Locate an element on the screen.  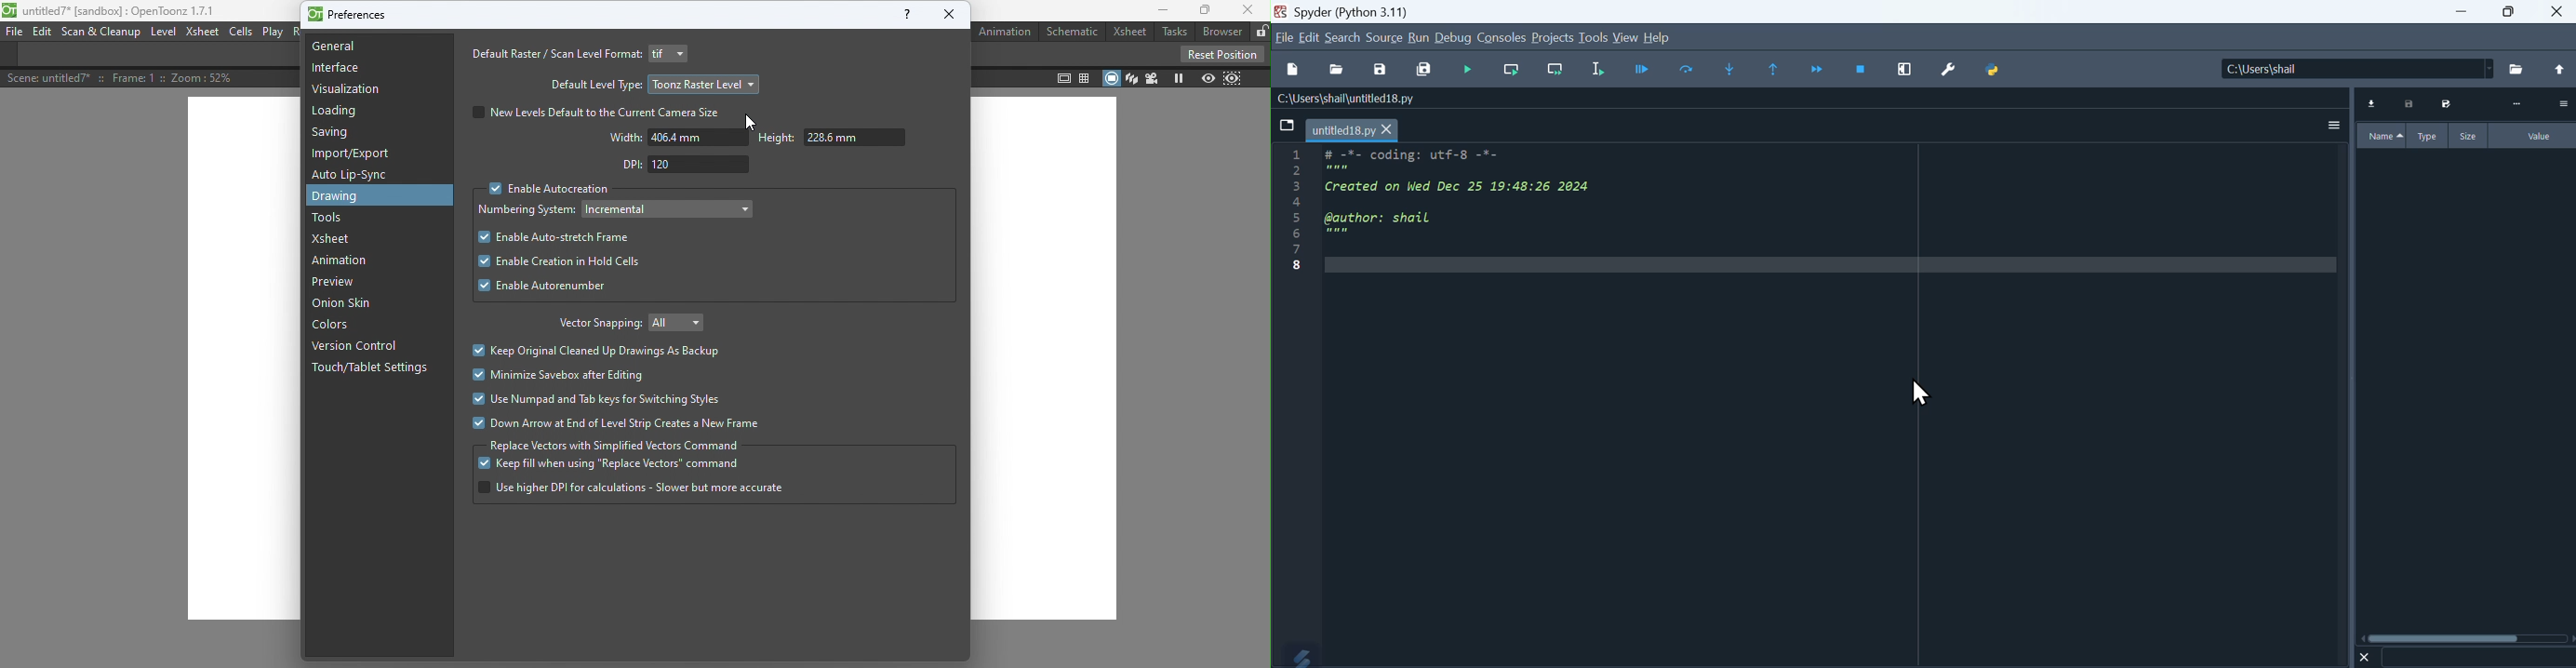
Console is located at coordinates (1502, 37).